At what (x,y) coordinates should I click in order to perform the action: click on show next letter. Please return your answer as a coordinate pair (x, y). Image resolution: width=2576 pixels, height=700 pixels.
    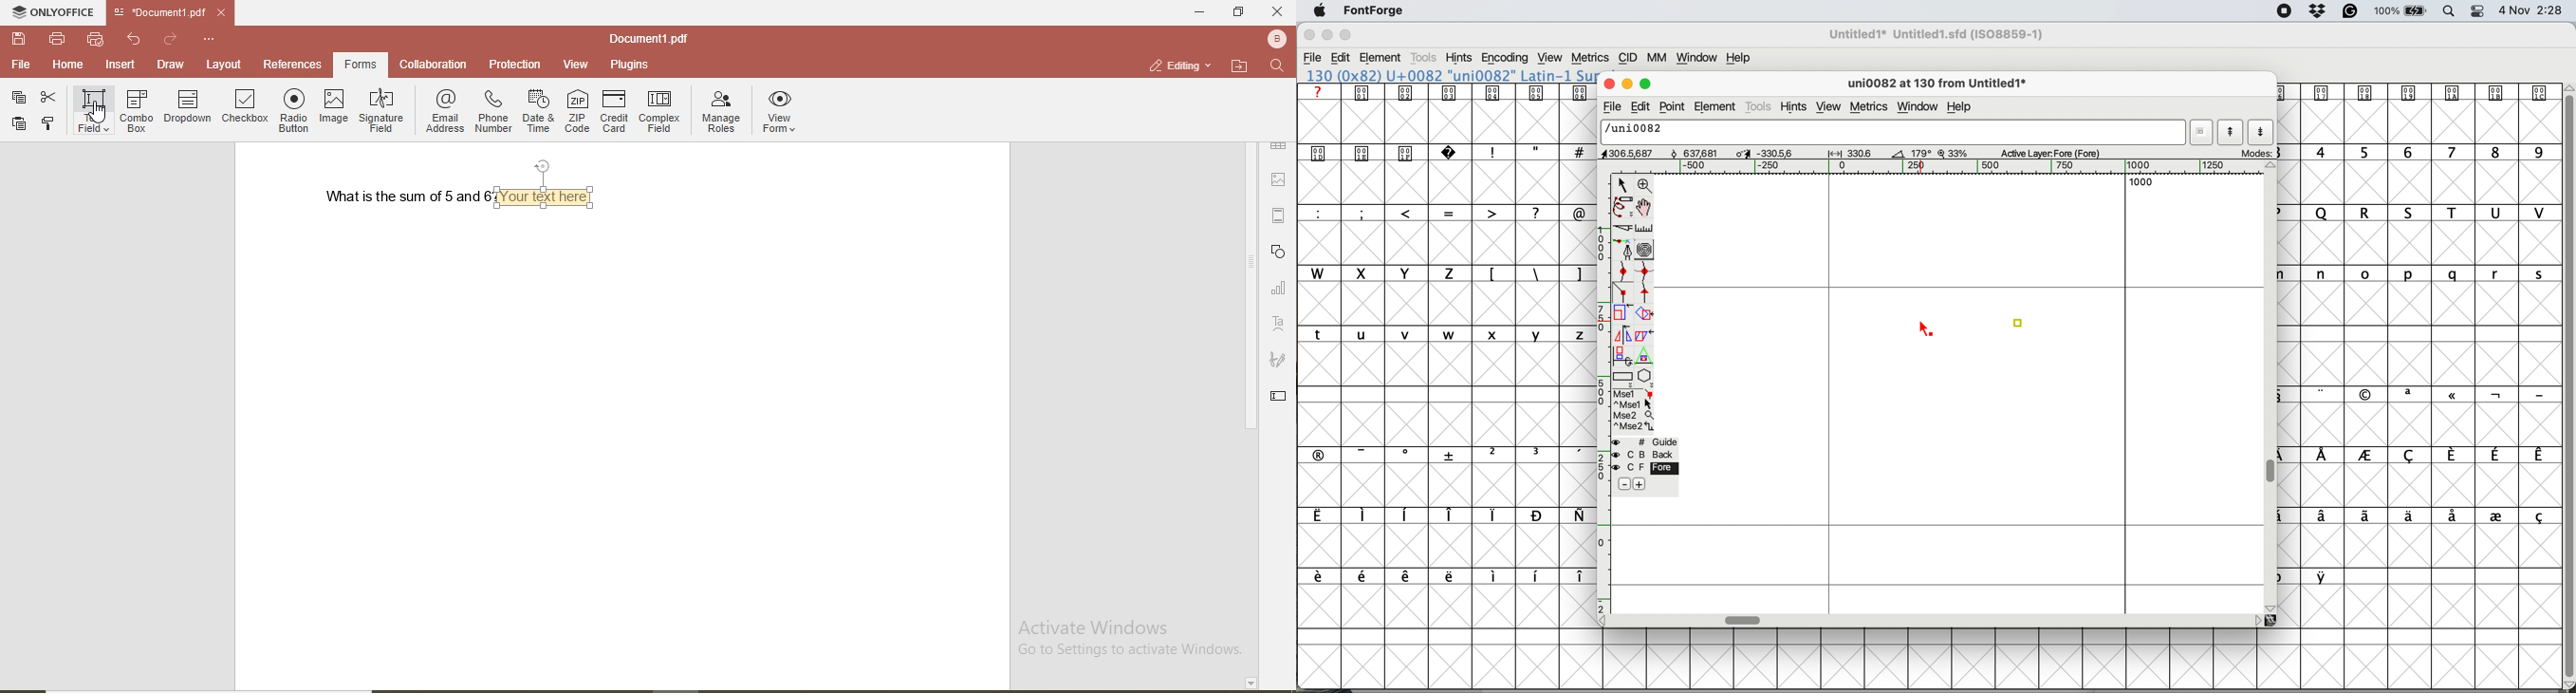
    Looking at the image, I should click on (2262, 133).